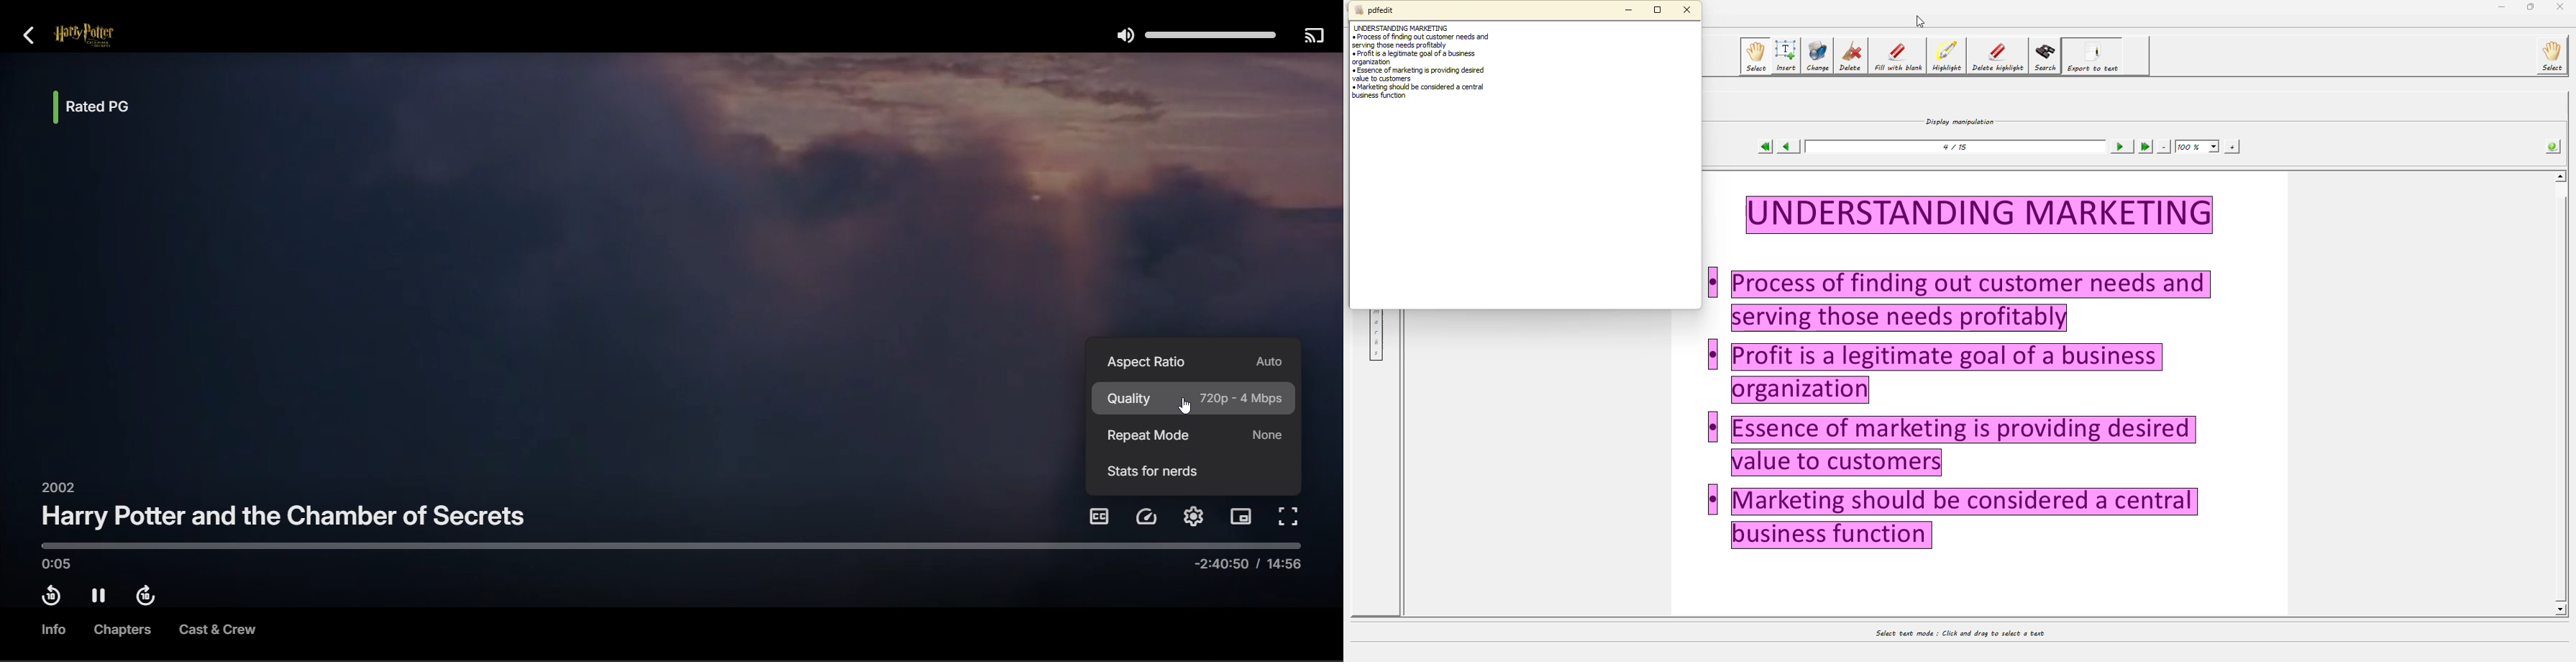 The width and height of the screenshot is (2576, 672). Describe the element at coordinates (124, 631) in the screenshot. I see `Chapters` at that location.